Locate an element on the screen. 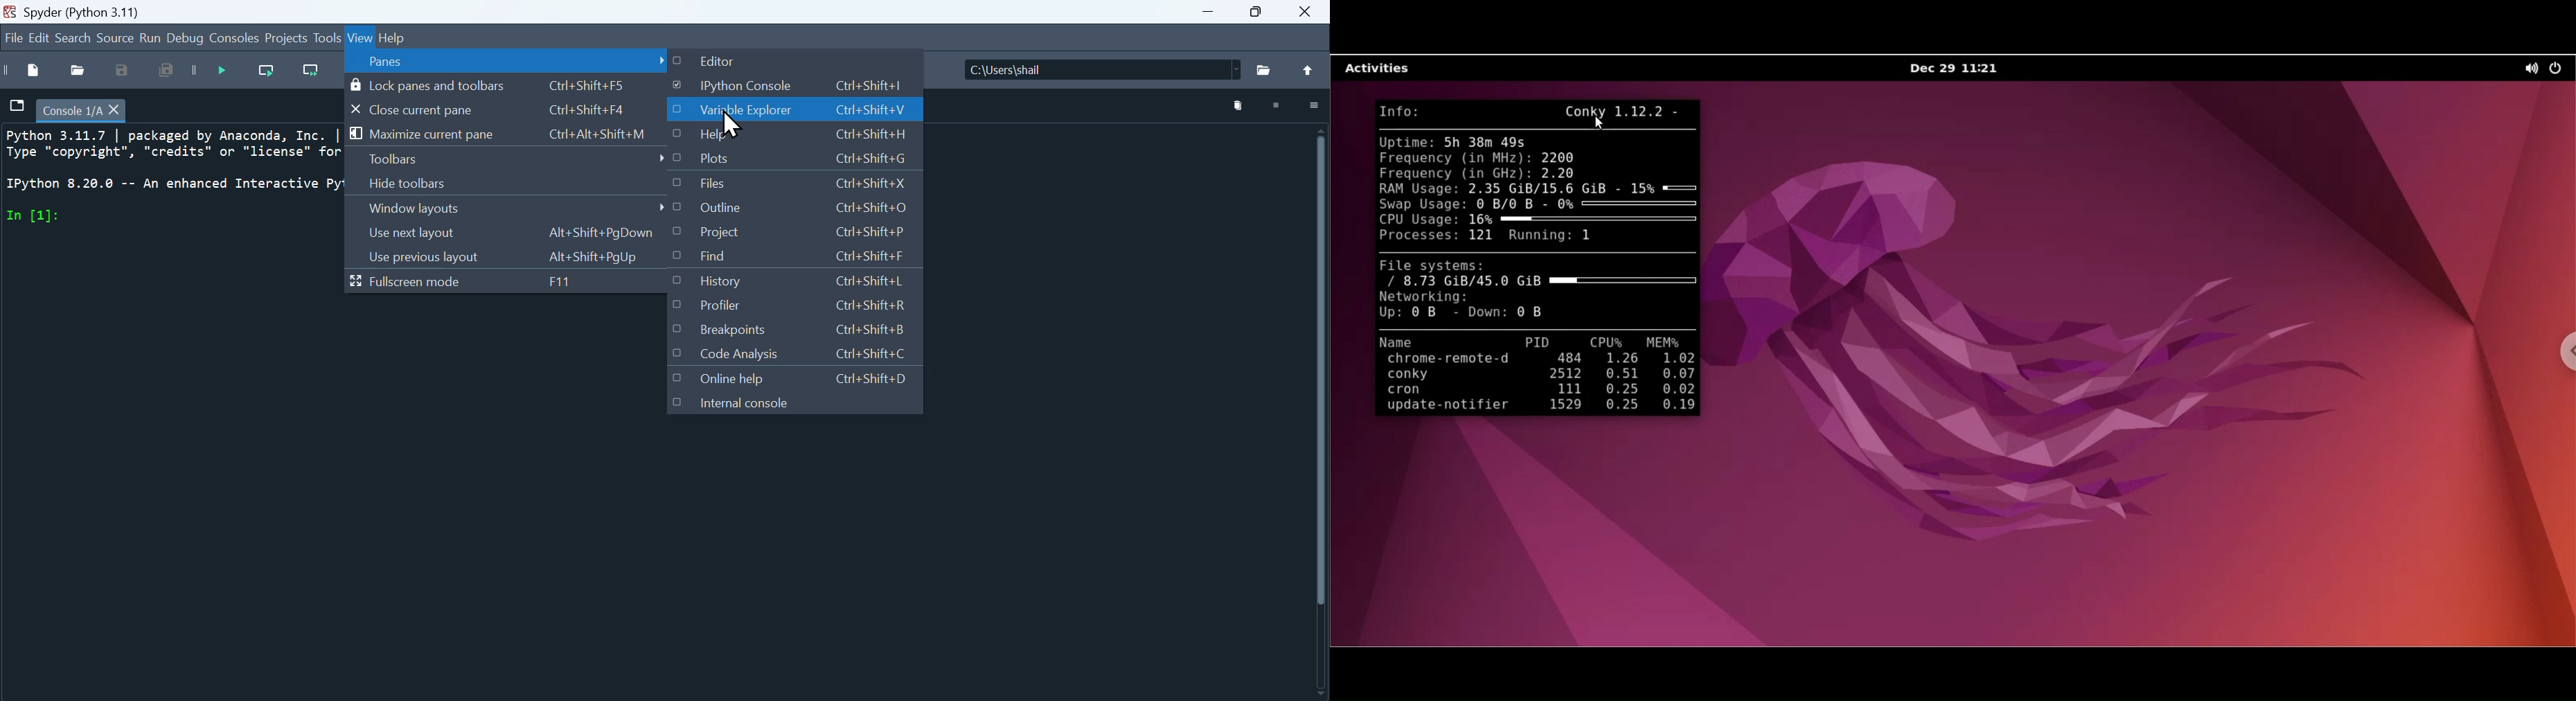 The height and width of the screenshot is (728, 2576). help is located at coordinates (789, 136).